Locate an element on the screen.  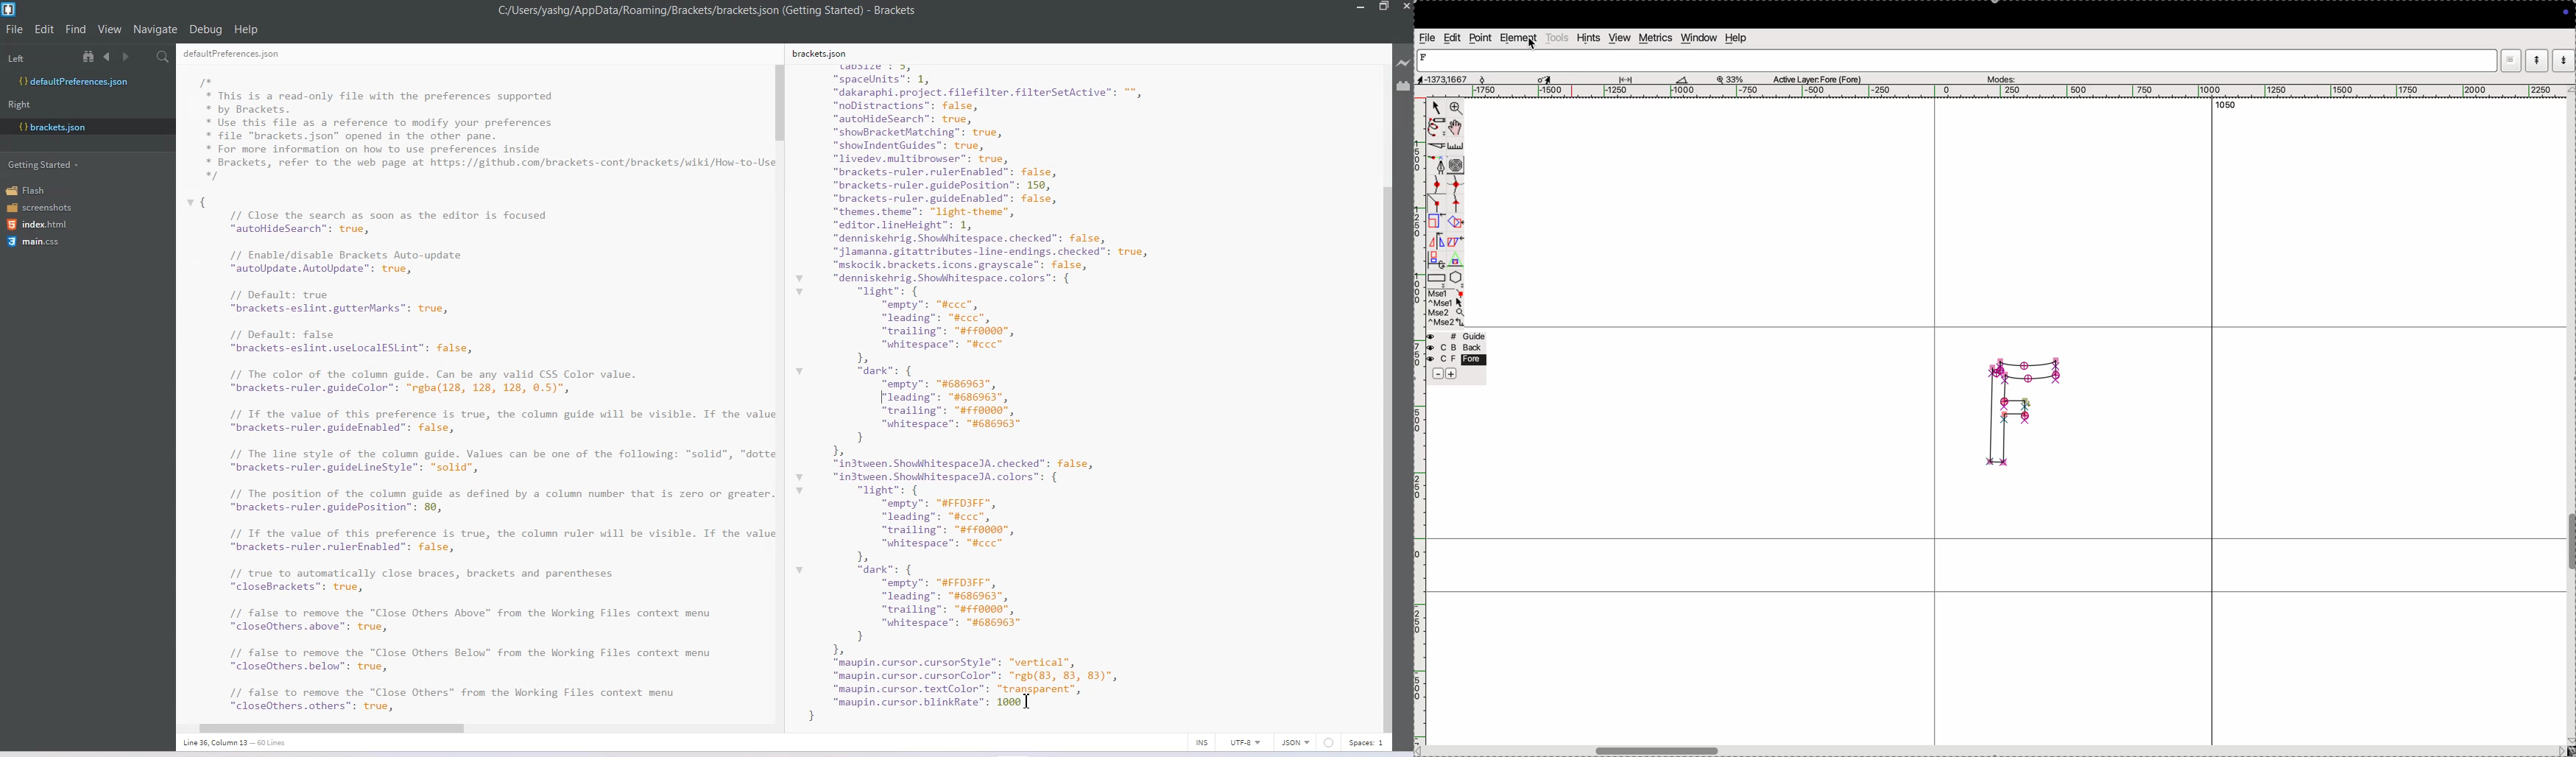
Horizontal Scroll Bar is located at coordinates (469, 725).